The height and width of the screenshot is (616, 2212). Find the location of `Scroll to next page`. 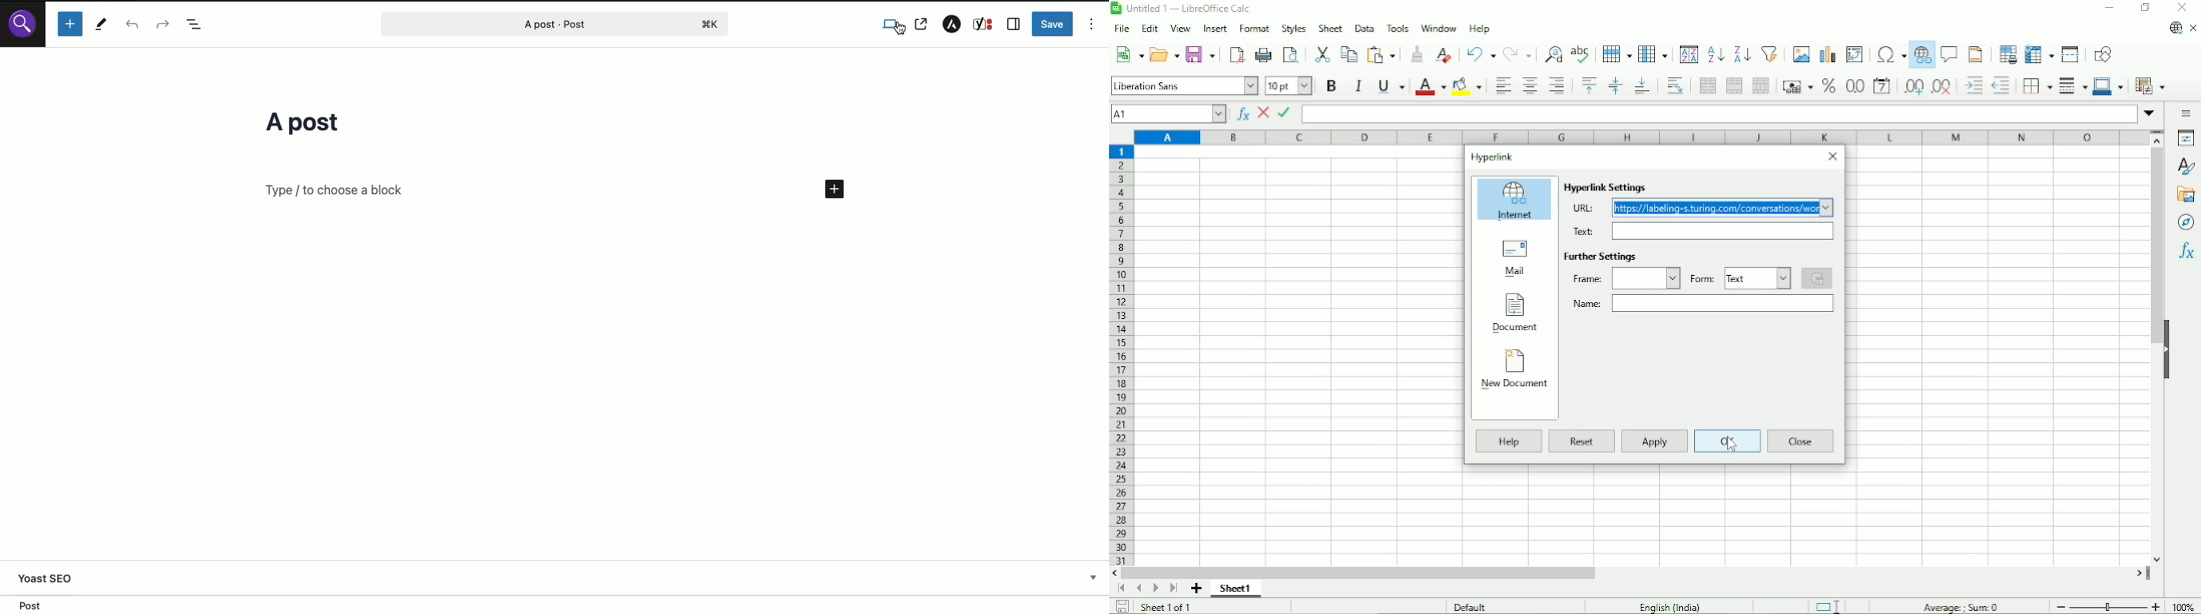

Scroll to next page is located at coordinates (1154, 589).